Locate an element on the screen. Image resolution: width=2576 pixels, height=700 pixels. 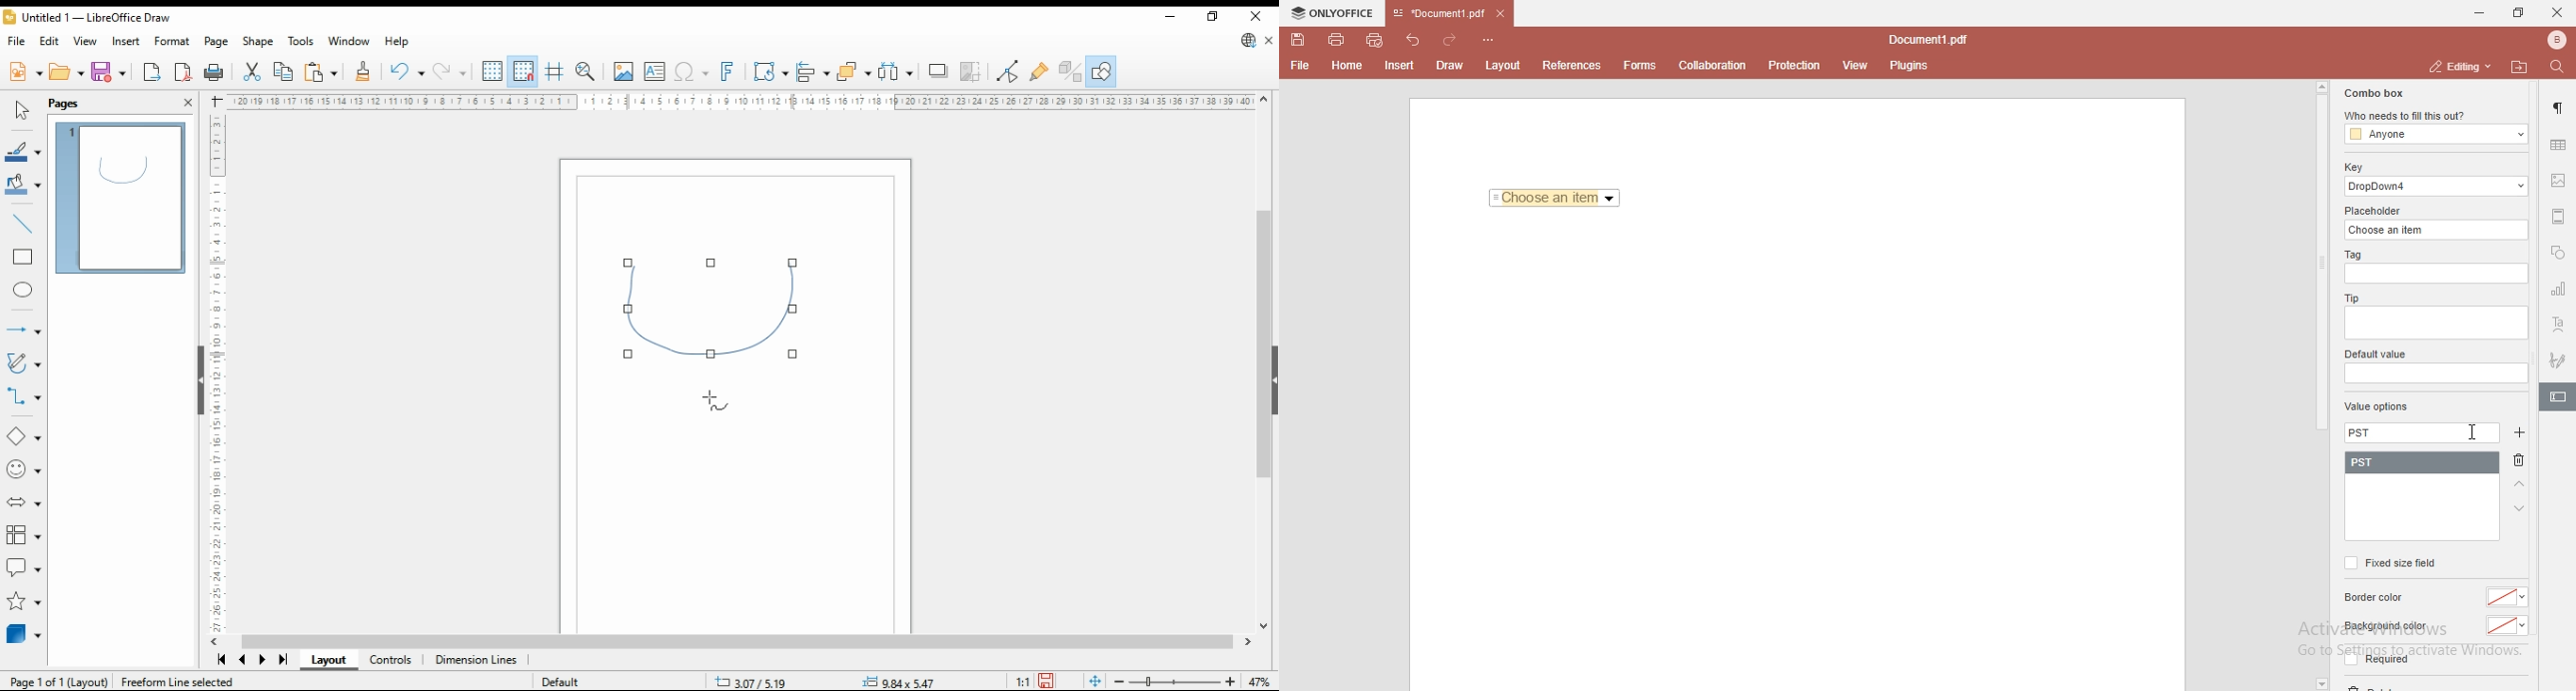
combo box is located at coordinates (2372, 93).